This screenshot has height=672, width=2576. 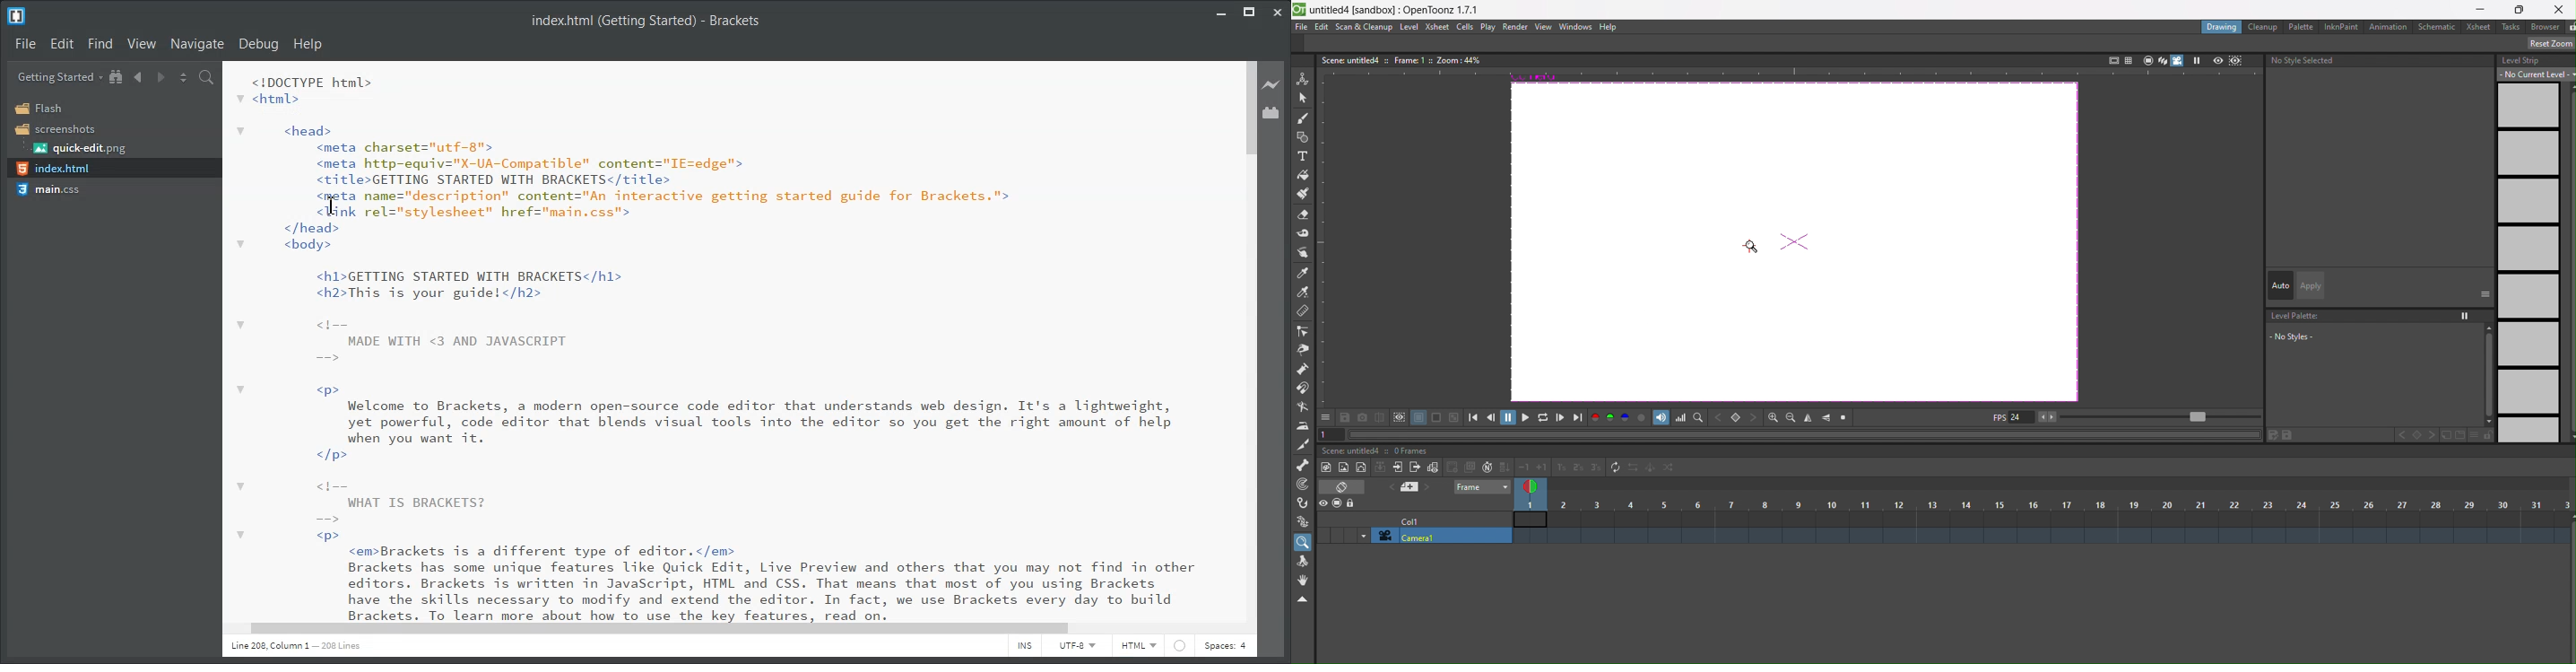 What do you see at coordinates (1178, 645) in the screenshot?
I see `web` at bounding box center [1178, 645].